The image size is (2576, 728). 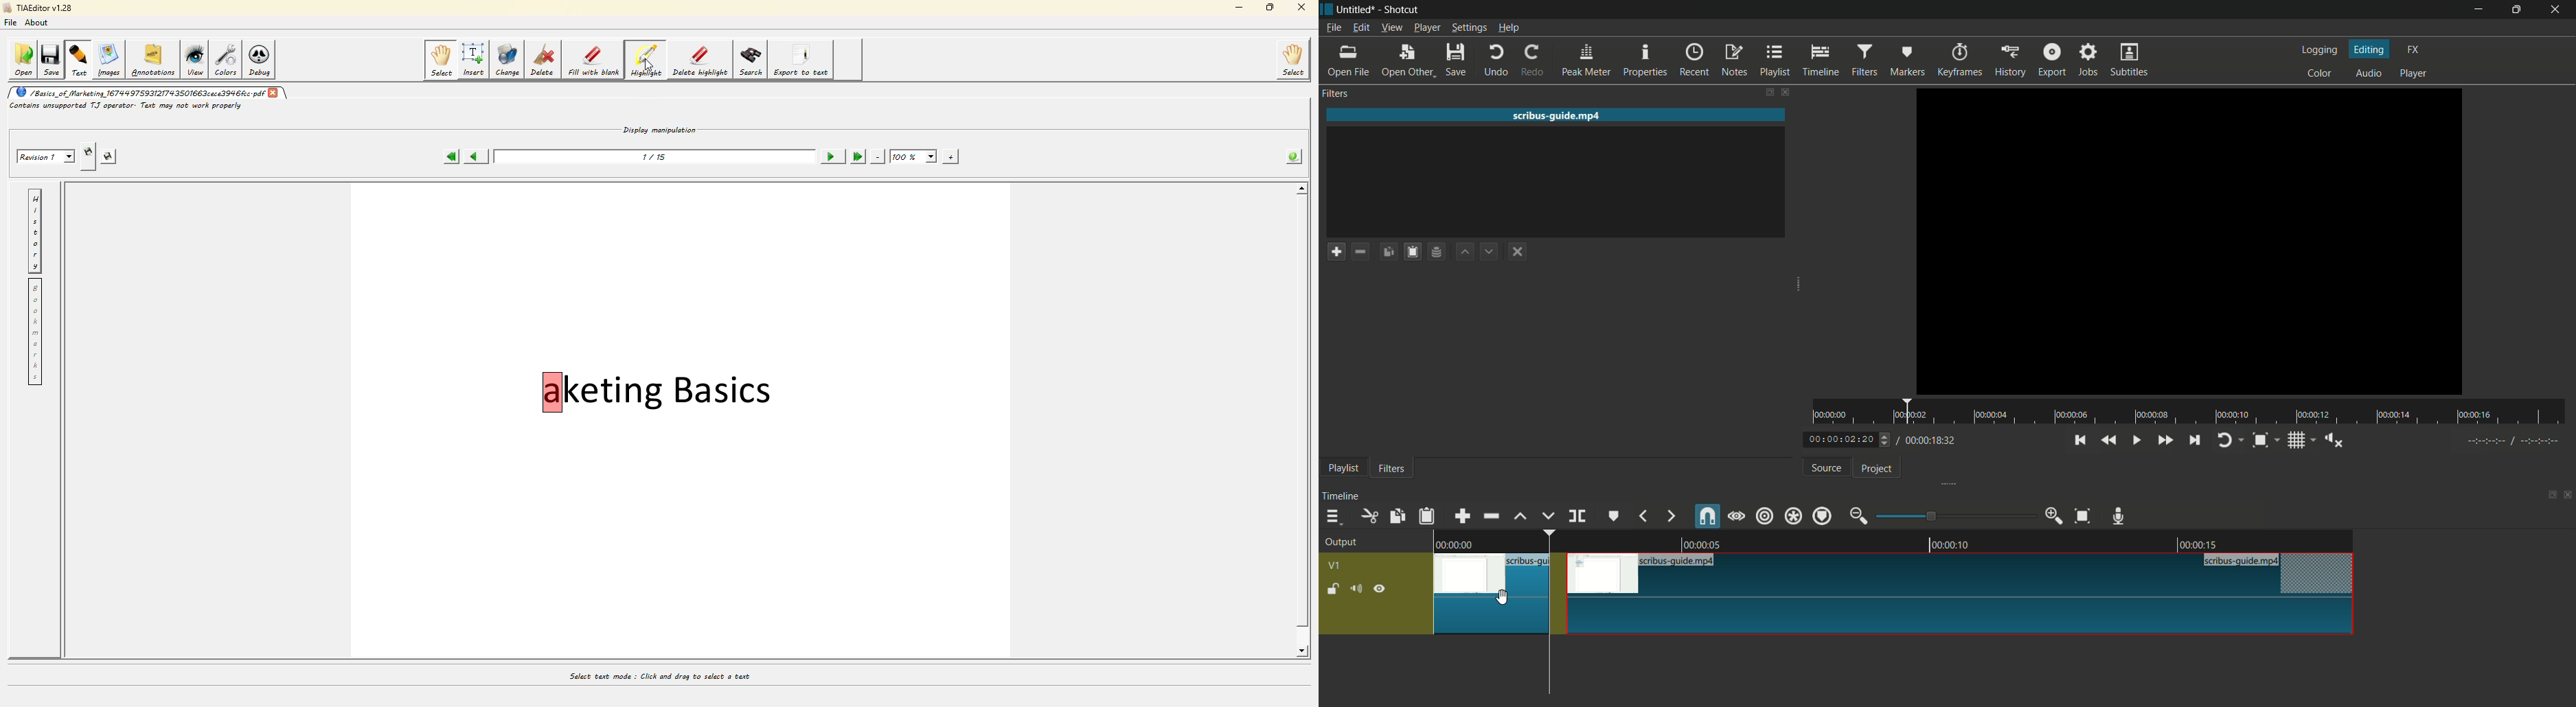 What do you see at coordinates (2260, 441) in the screenshot?
I see `toggle zoom` at bounding box center [2260, 441].